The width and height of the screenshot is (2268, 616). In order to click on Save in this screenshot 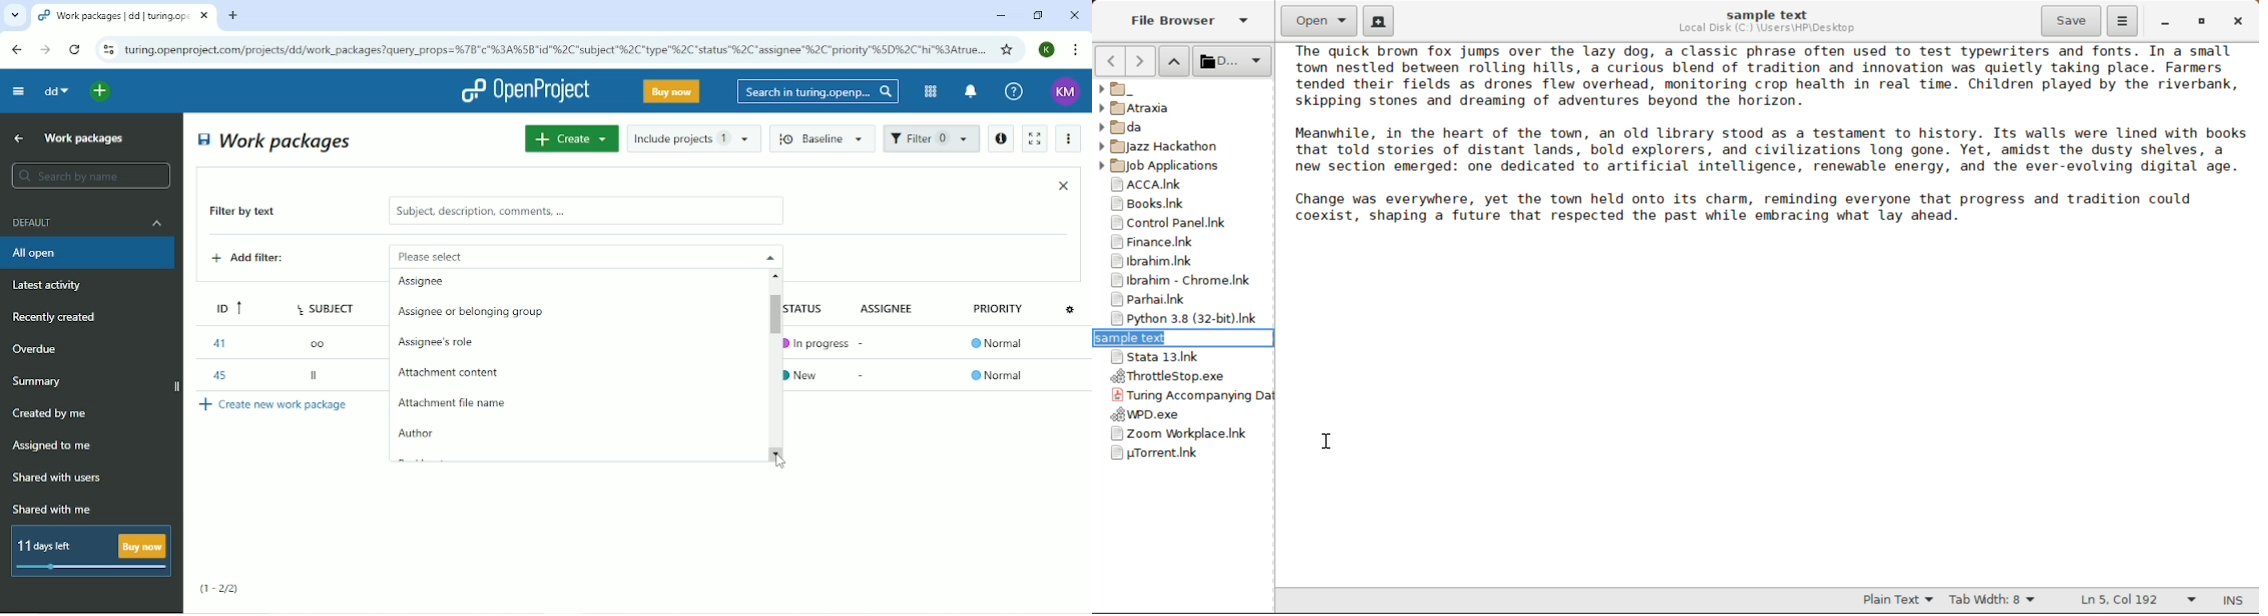, I will do `click(2073, 21)`.